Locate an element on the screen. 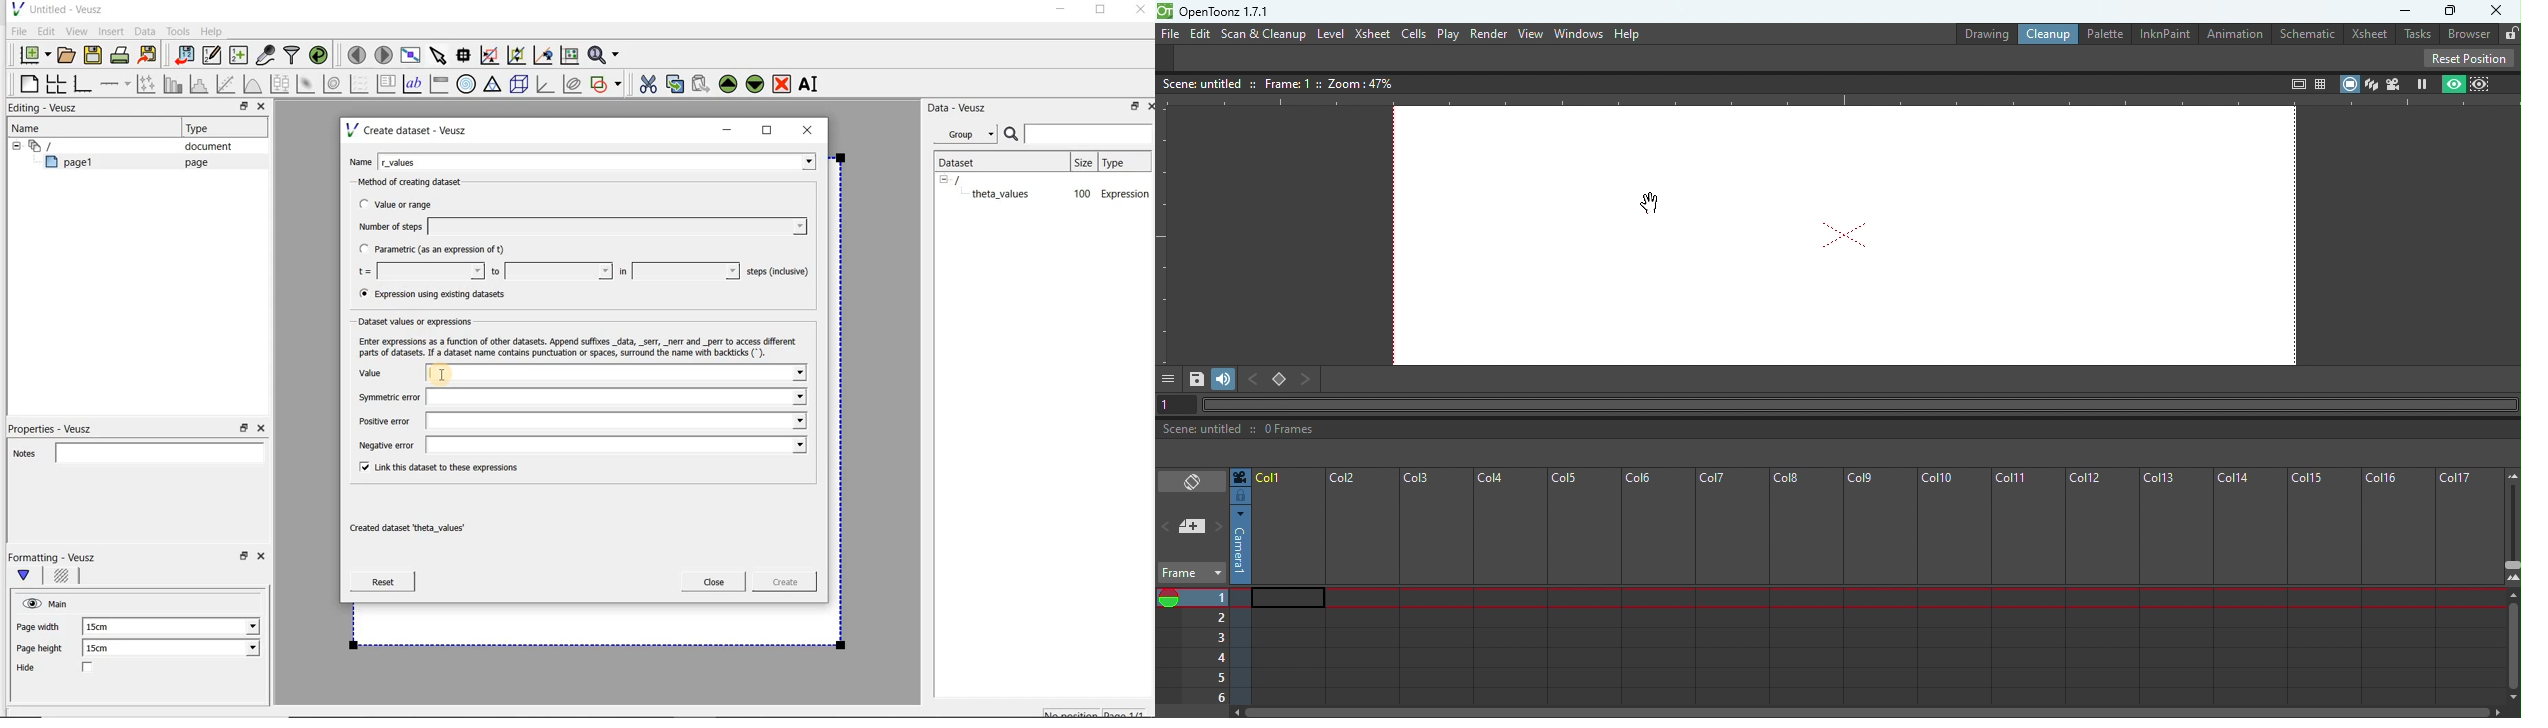  Window is located at coordinates (1576, 34).